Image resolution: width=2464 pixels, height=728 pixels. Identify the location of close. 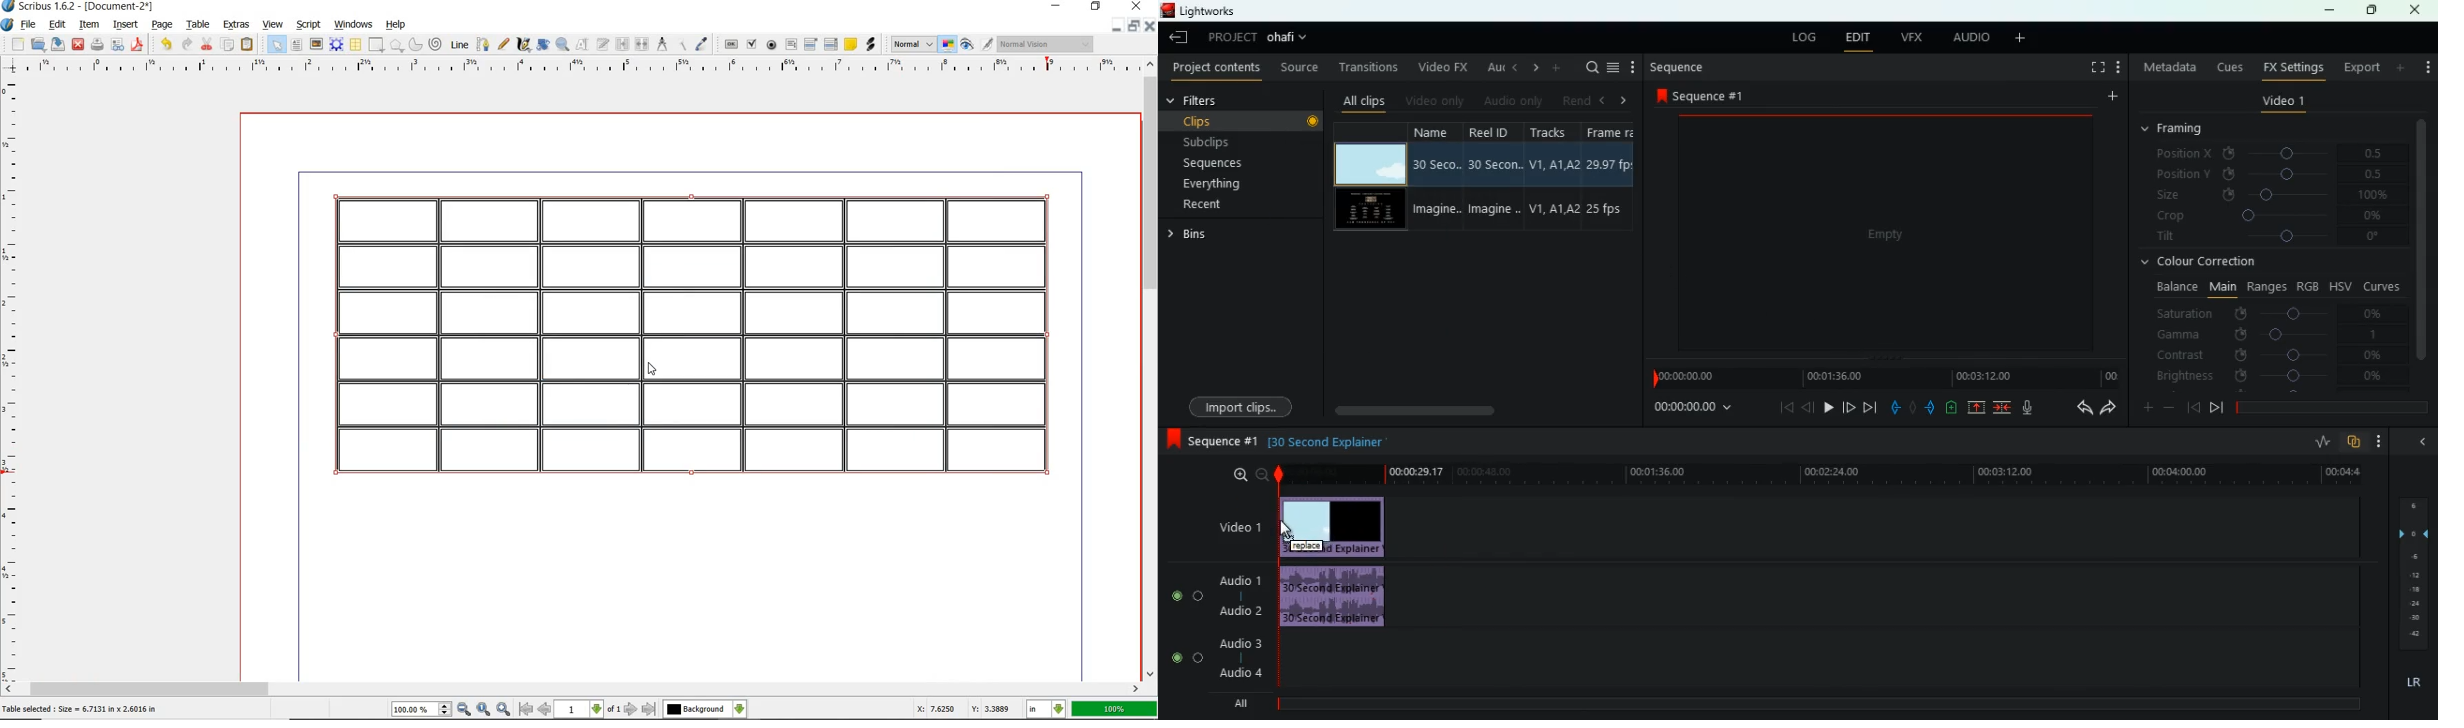
(1152, 26).